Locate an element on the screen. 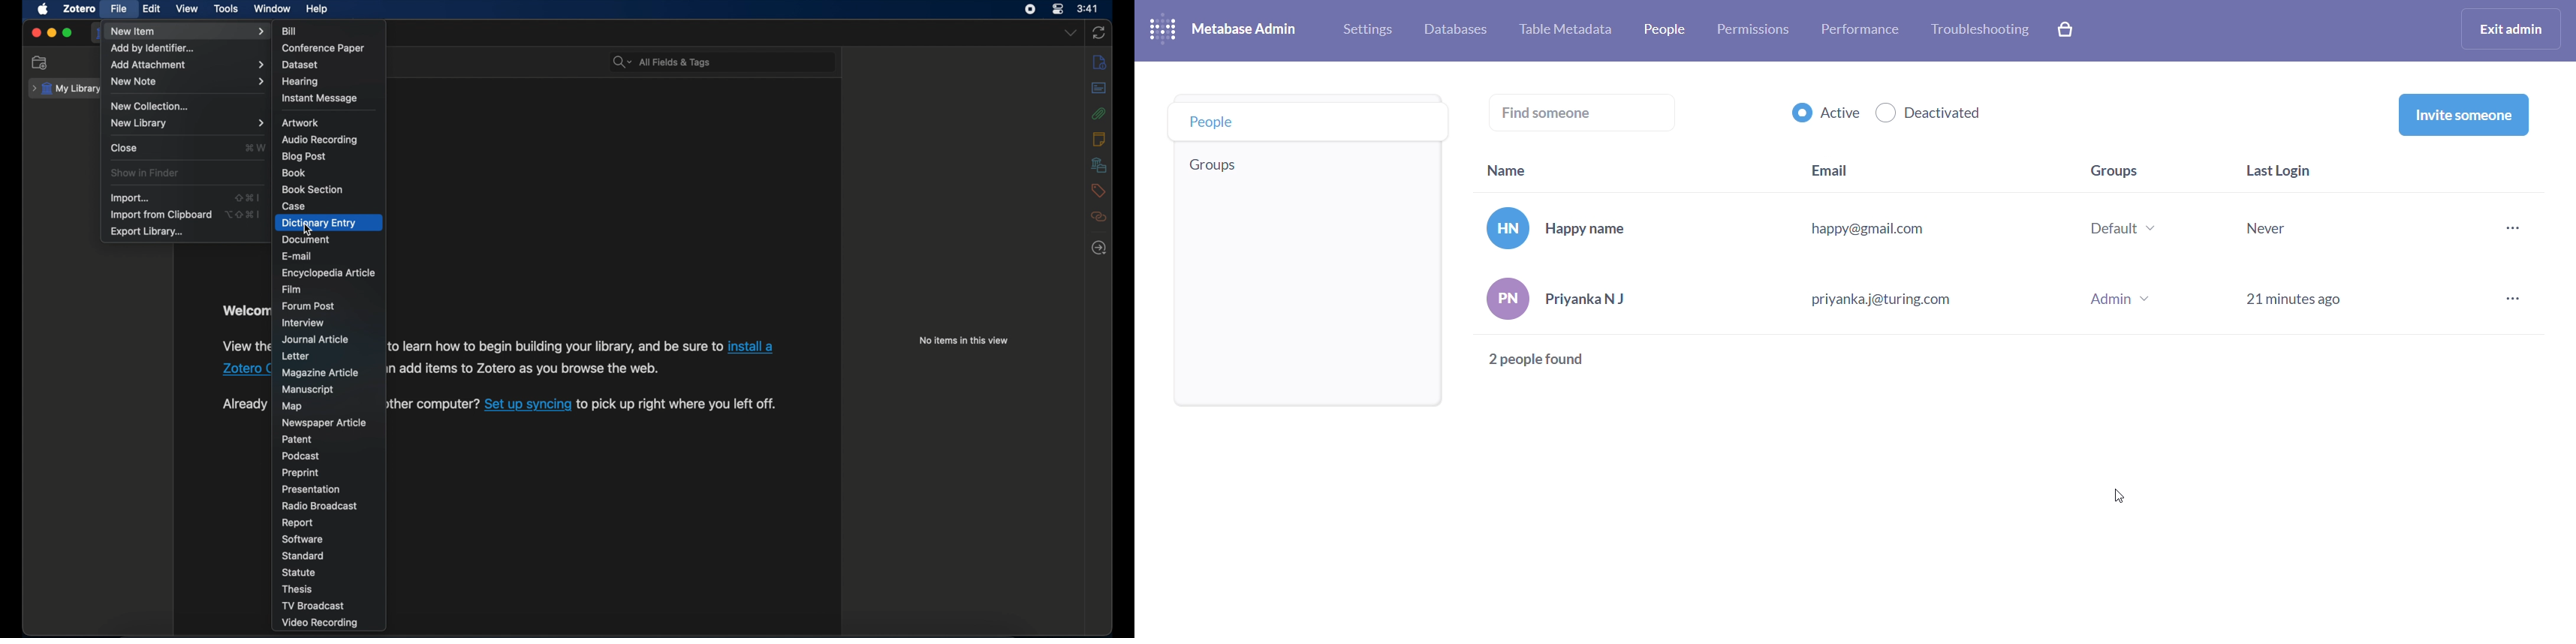 Image resolution: width=2576 pixels, height=644 pixels. report is located at coordinates (297, 523).